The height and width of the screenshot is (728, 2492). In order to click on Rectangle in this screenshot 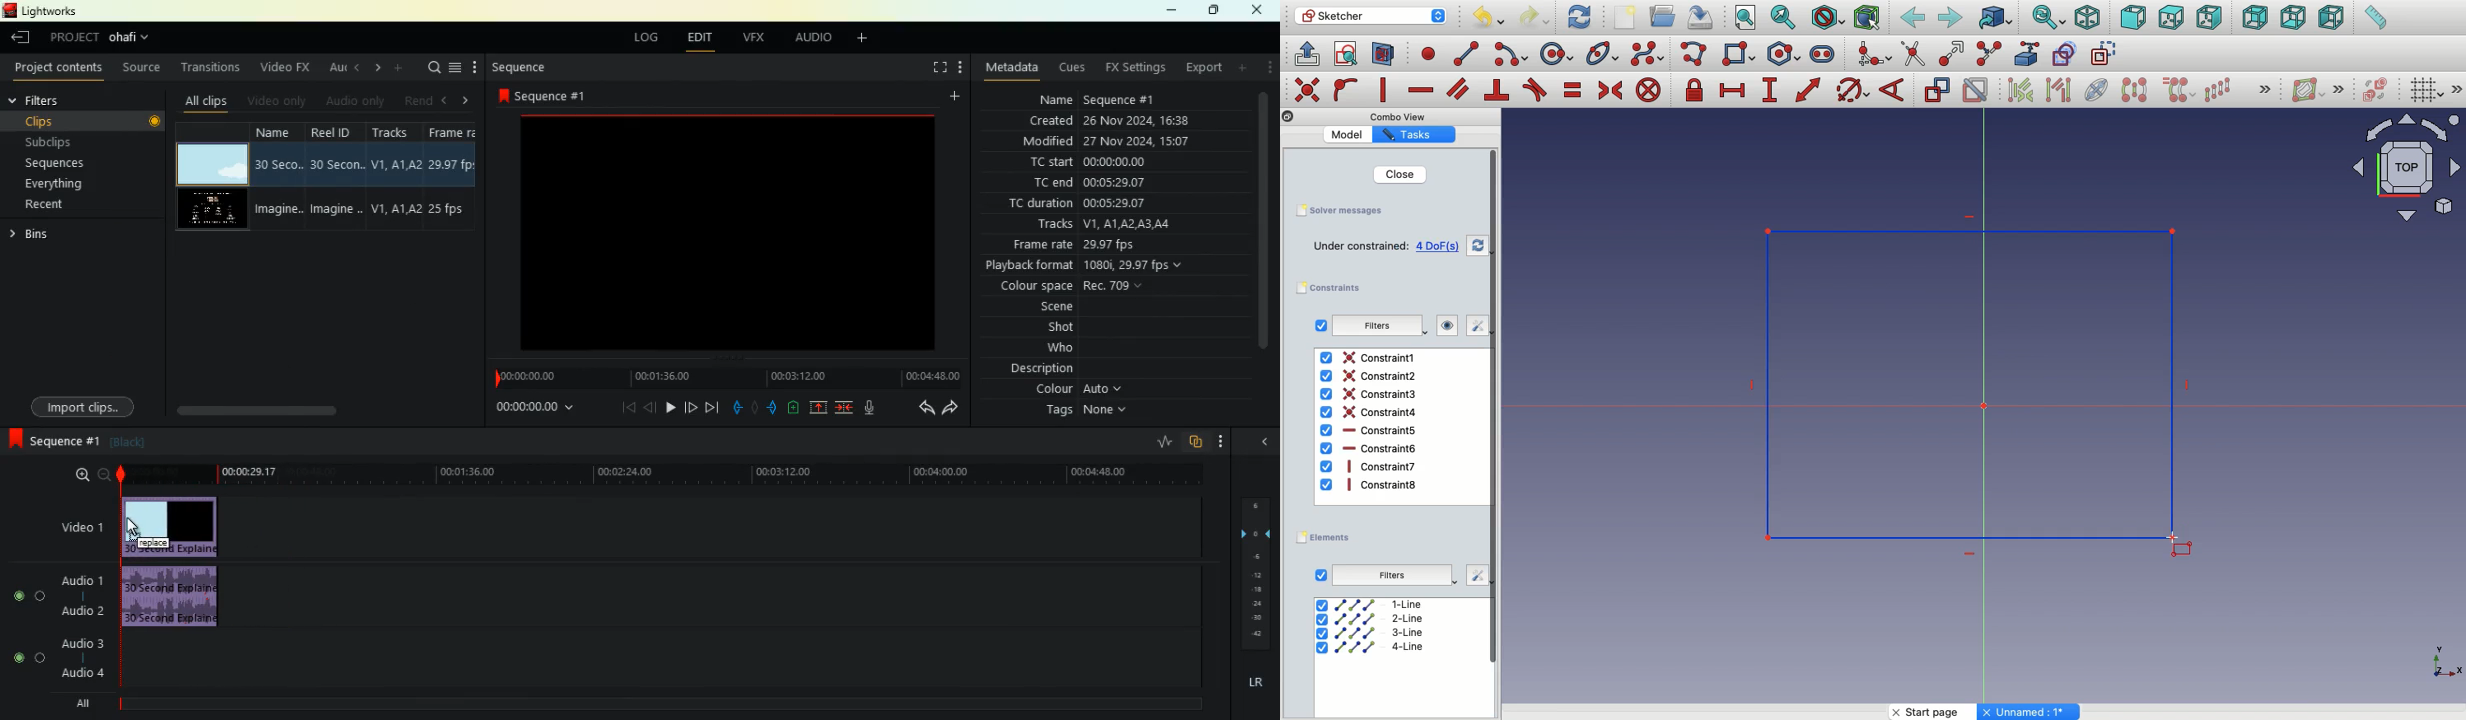, I will do `click(1742, 56)`.